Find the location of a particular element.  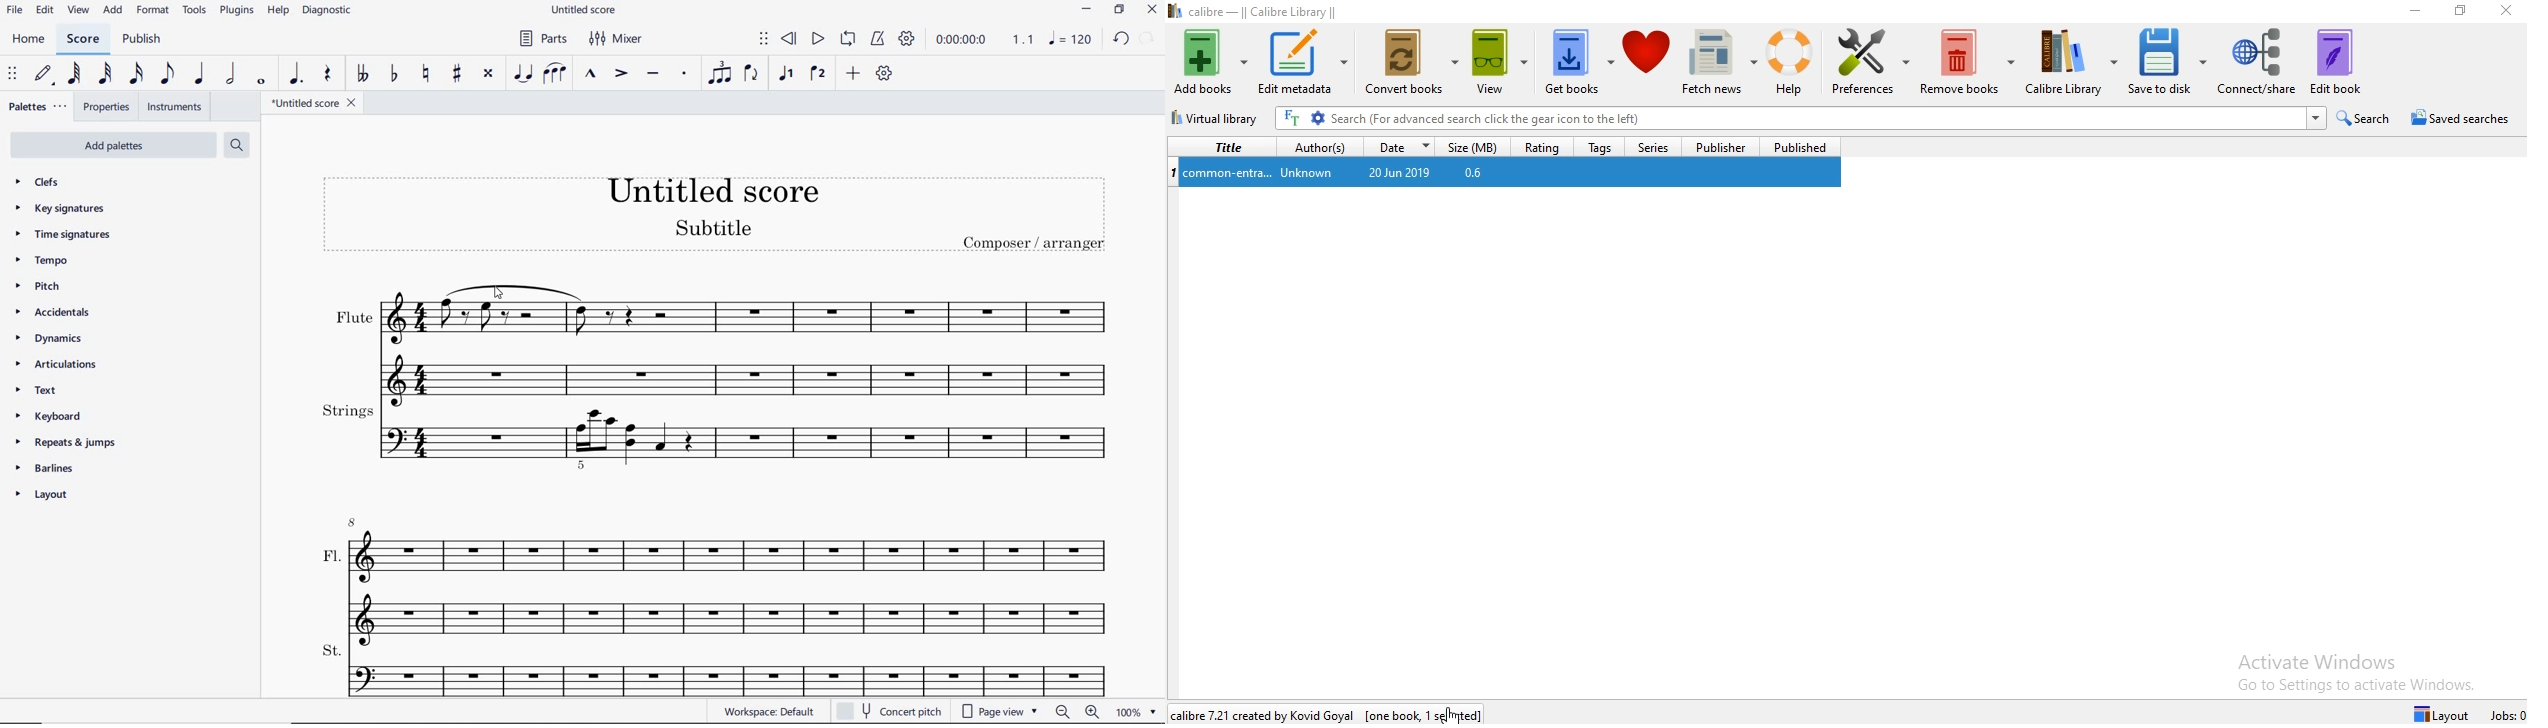

minimize is located at coordinates (1087, 11).